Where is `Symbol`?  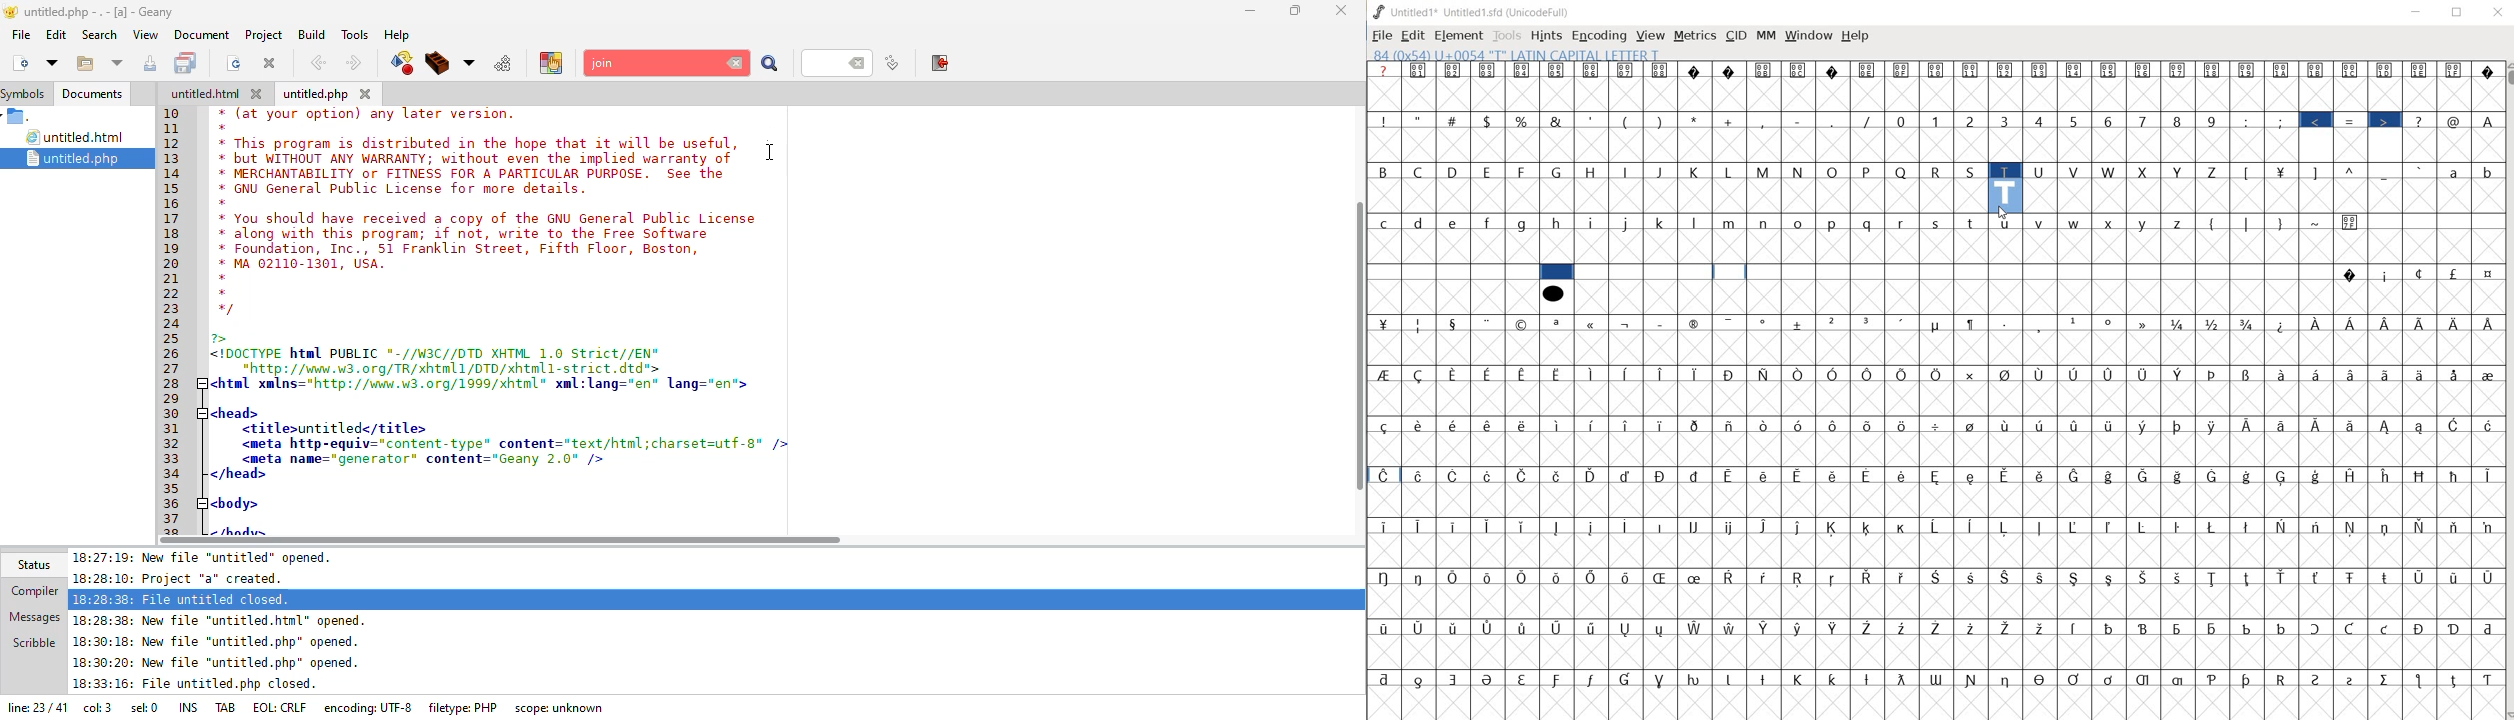 Symbol is located at coordinates (2385, 630).